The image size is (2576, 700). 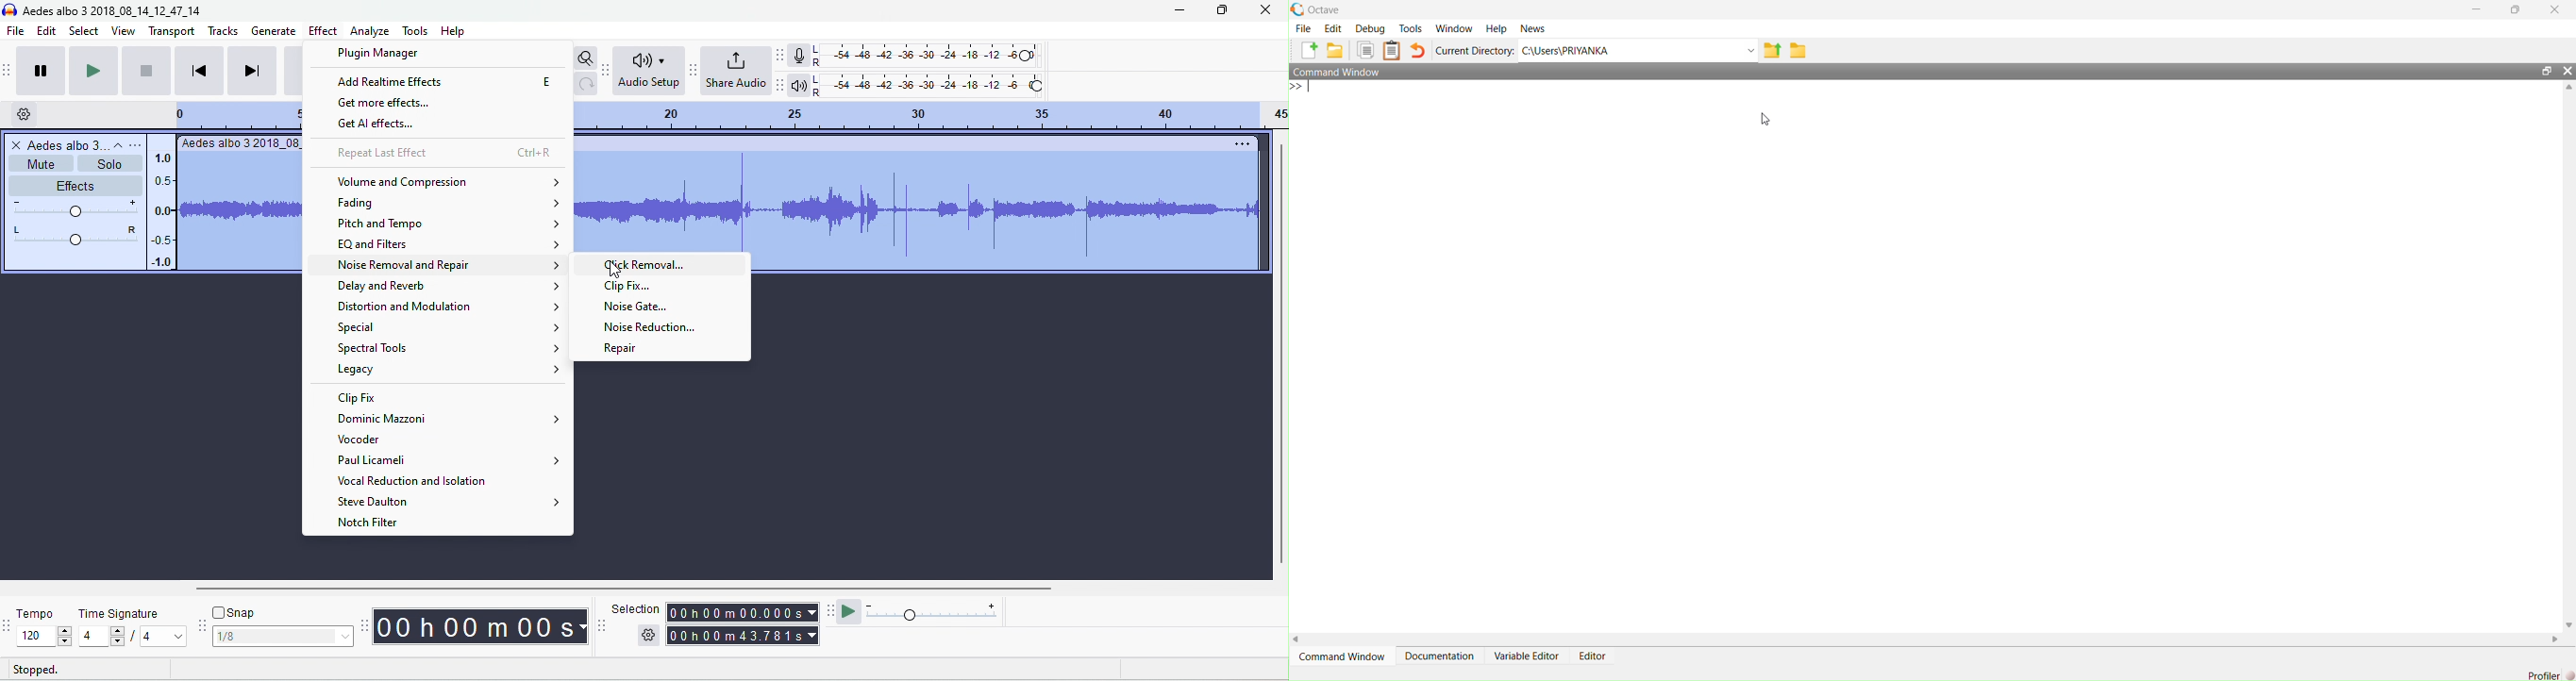 I want to click on amplitude, so click(x=165, y=208).